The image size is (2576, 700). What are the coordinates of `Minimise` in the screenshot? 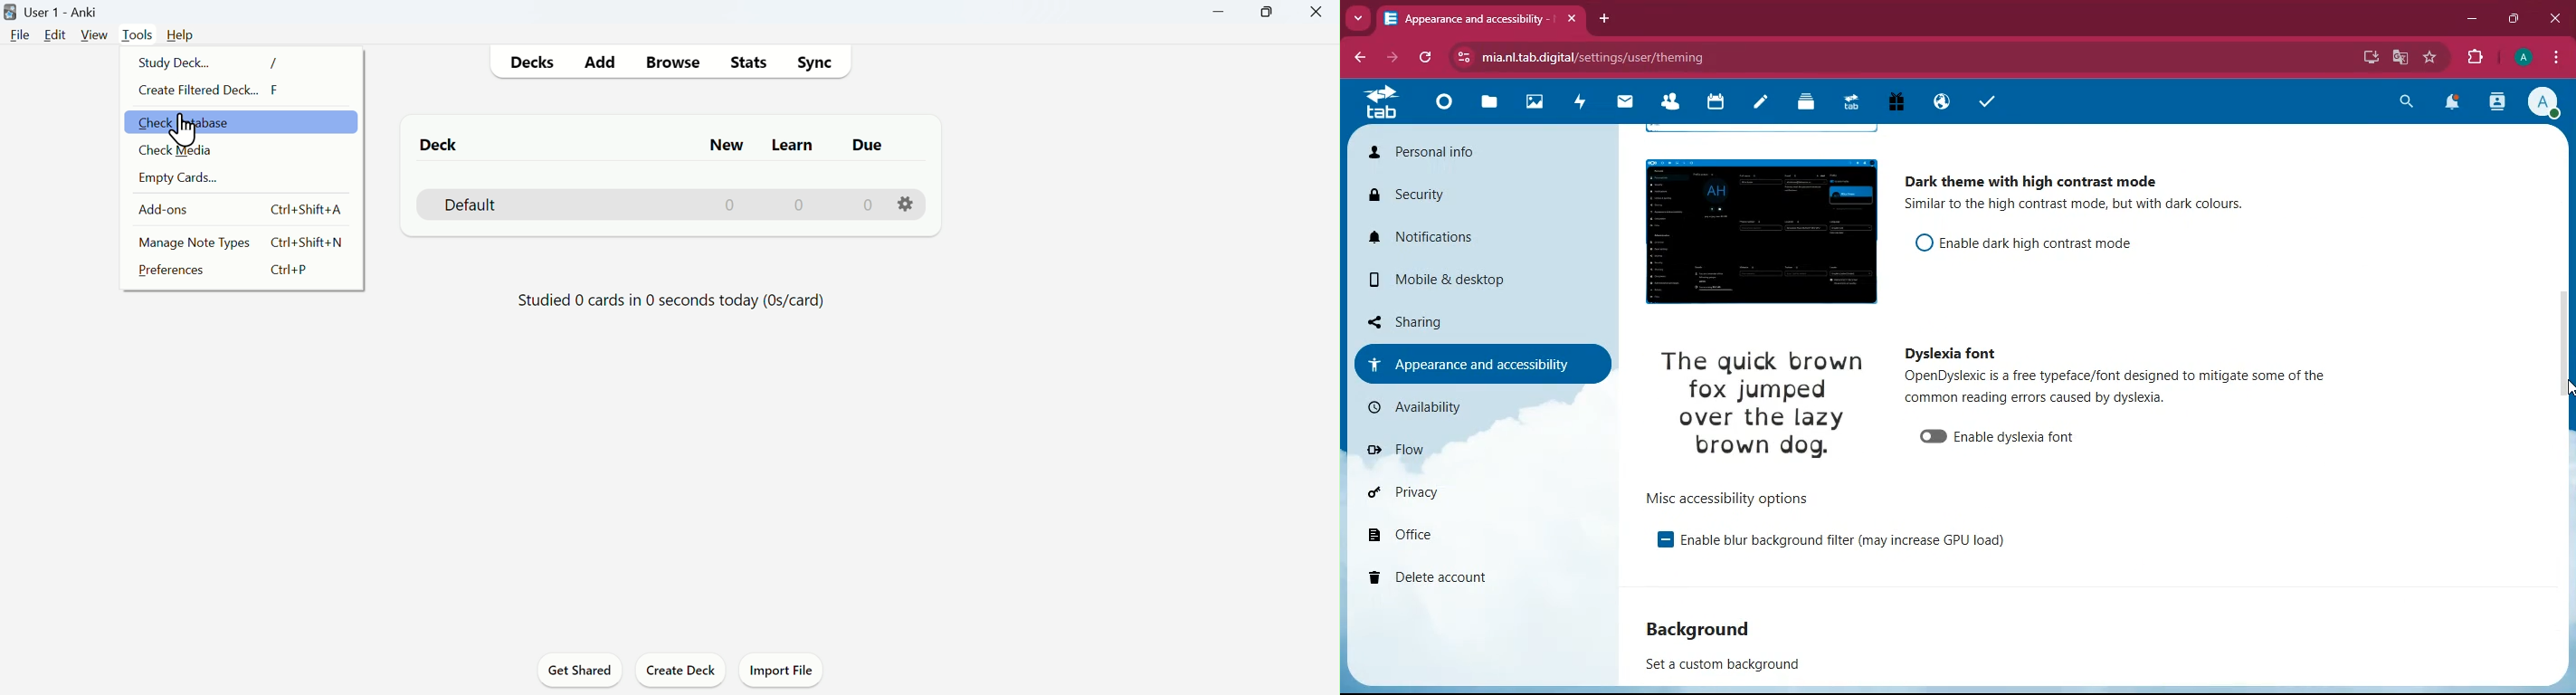 It's located at (1215, 20).